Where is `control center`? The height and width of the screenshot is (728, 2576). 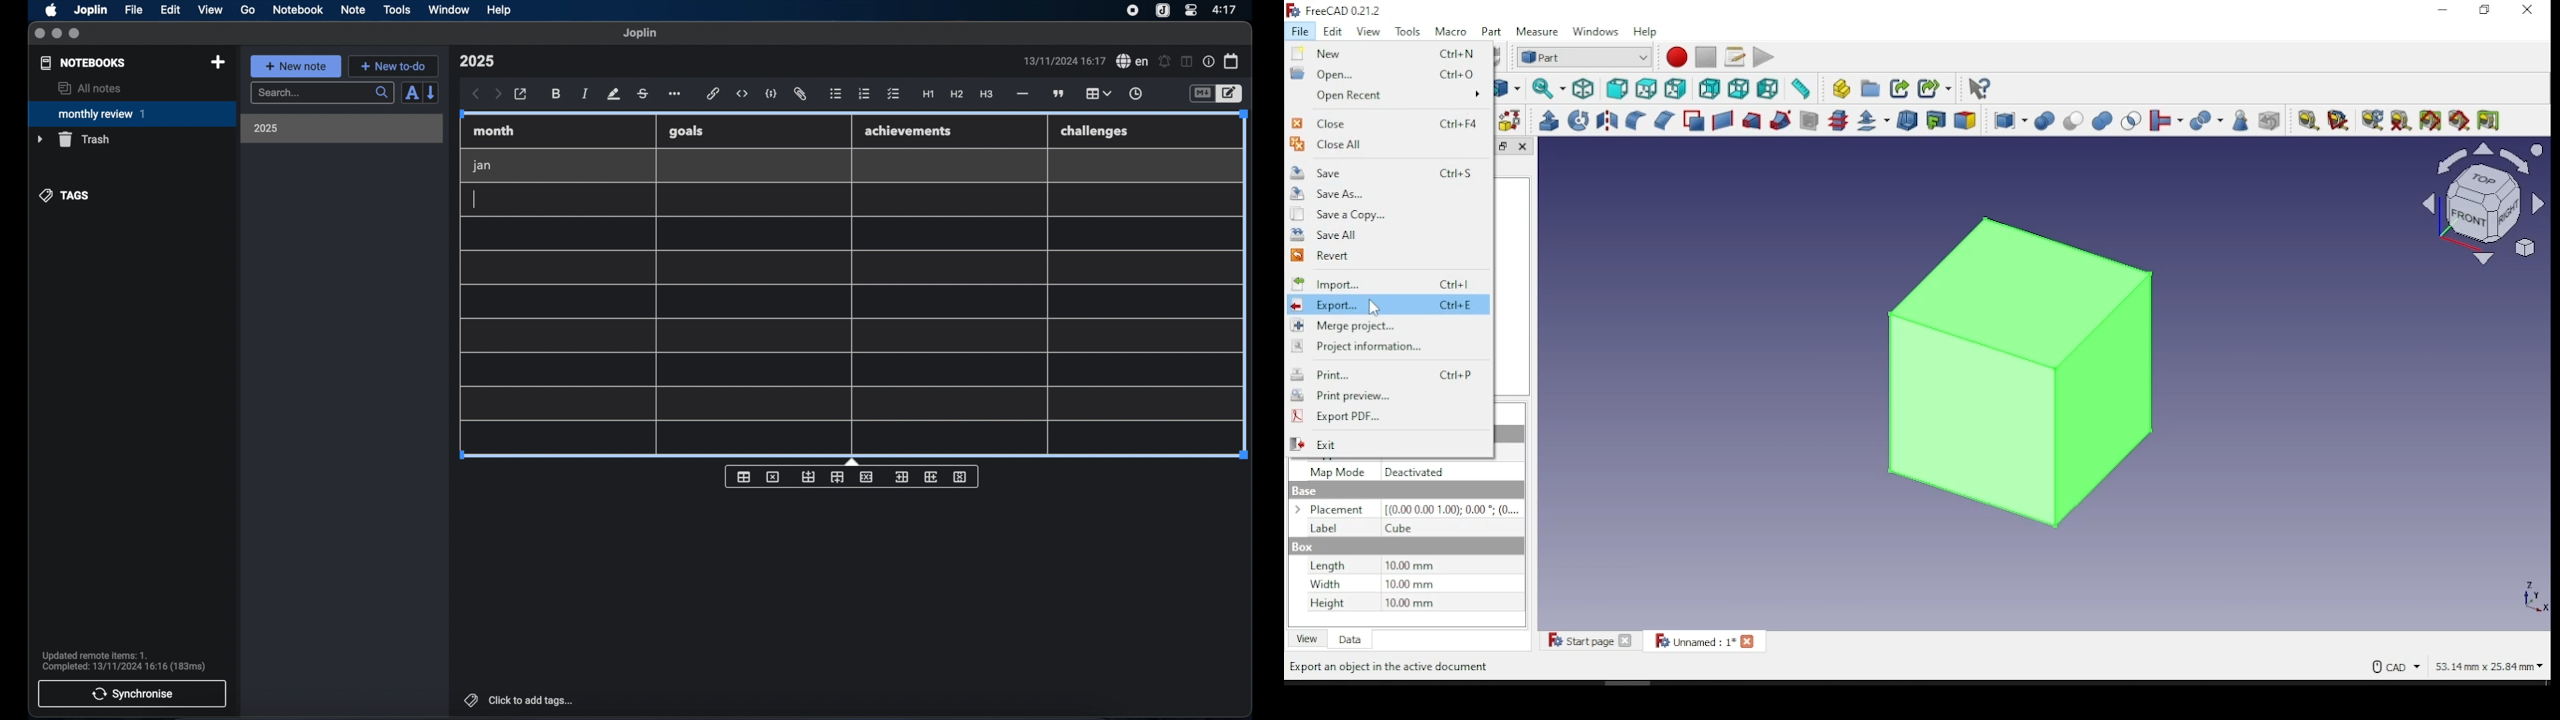 control center is located at coordinates (1190, 9).